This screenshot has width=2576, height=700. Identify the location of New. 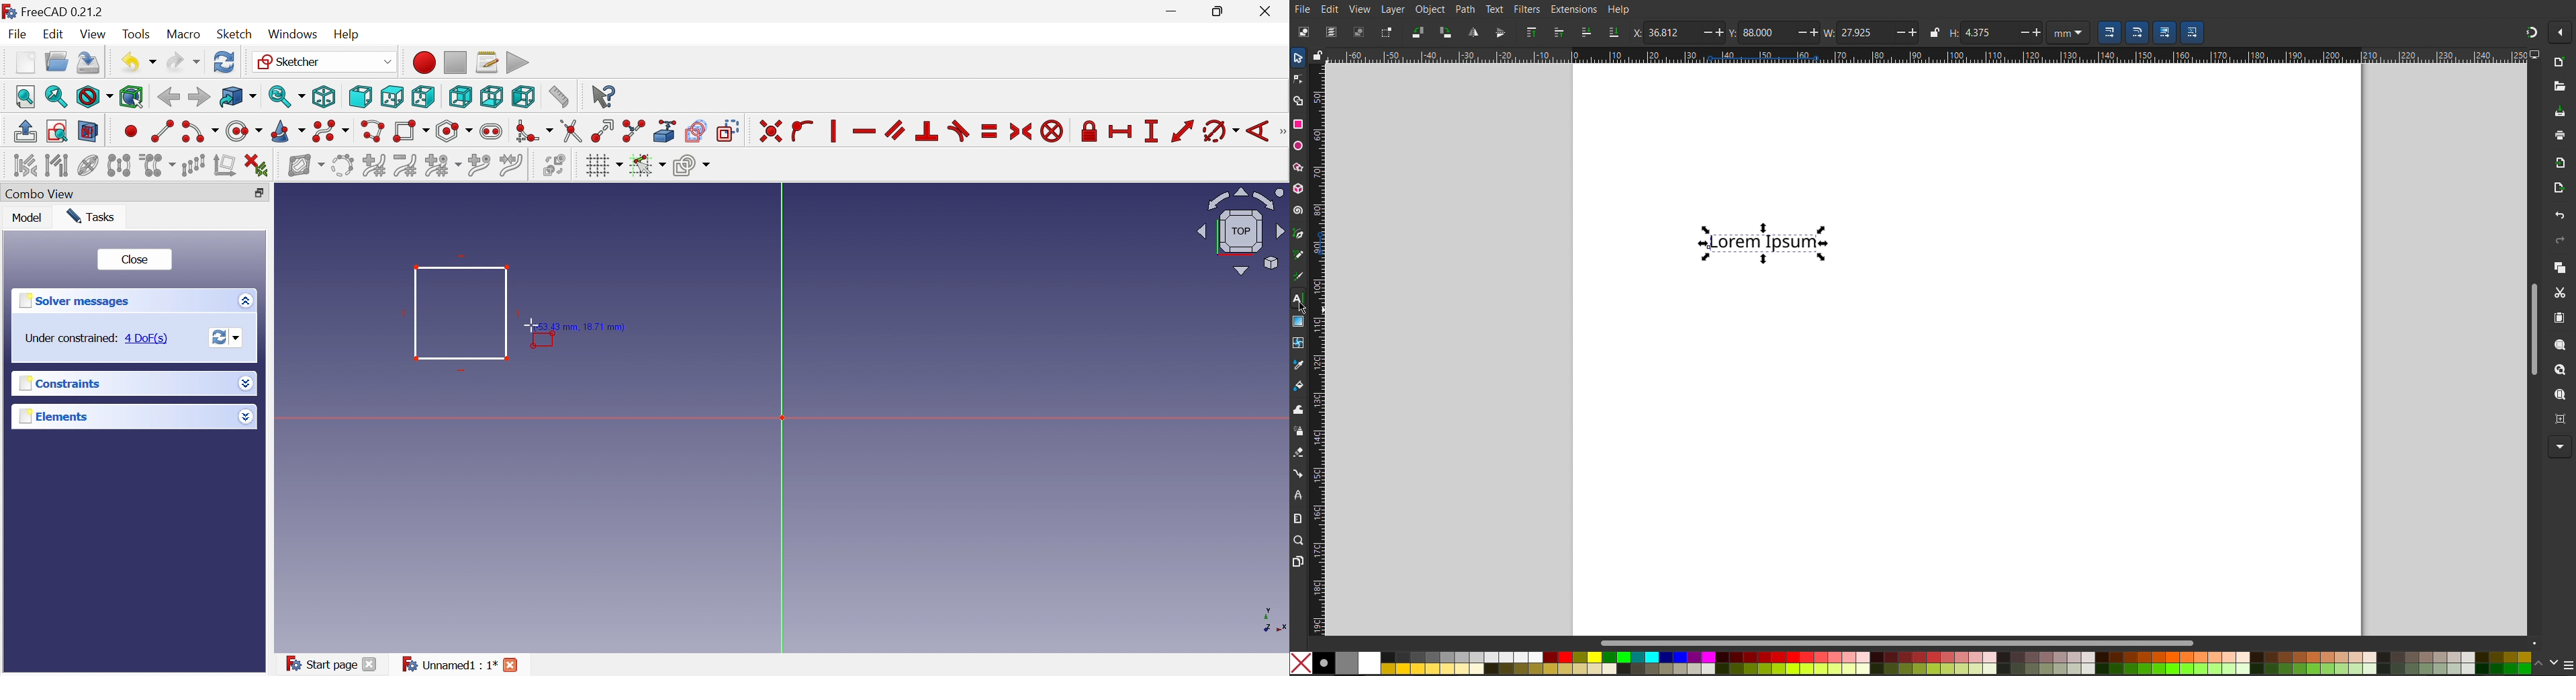
(2559, 63).